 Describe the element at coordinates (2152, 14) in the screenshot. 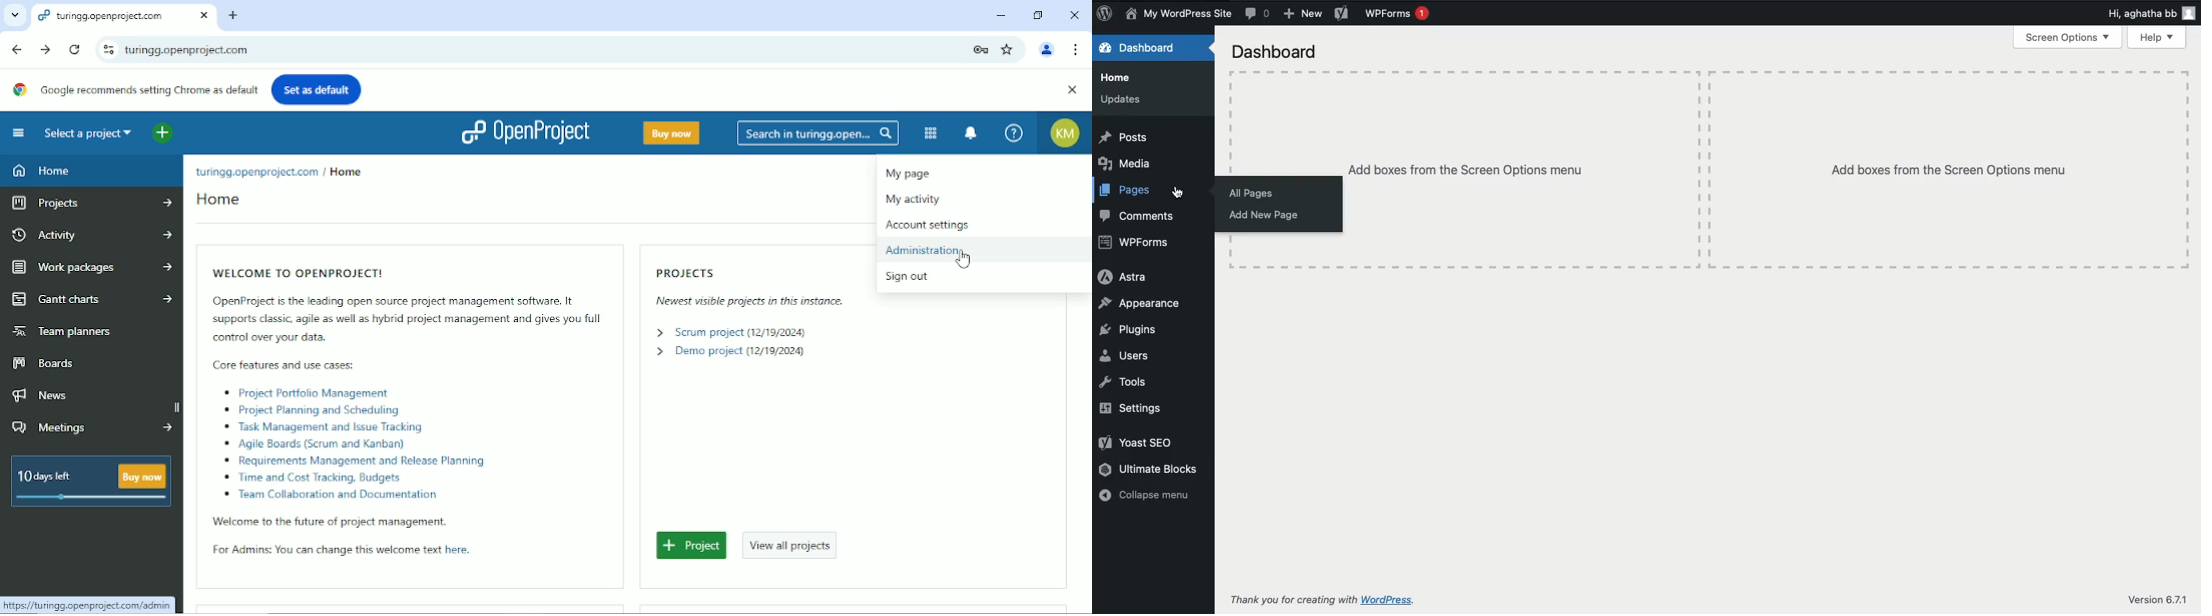

I see `Hi user` at that location.